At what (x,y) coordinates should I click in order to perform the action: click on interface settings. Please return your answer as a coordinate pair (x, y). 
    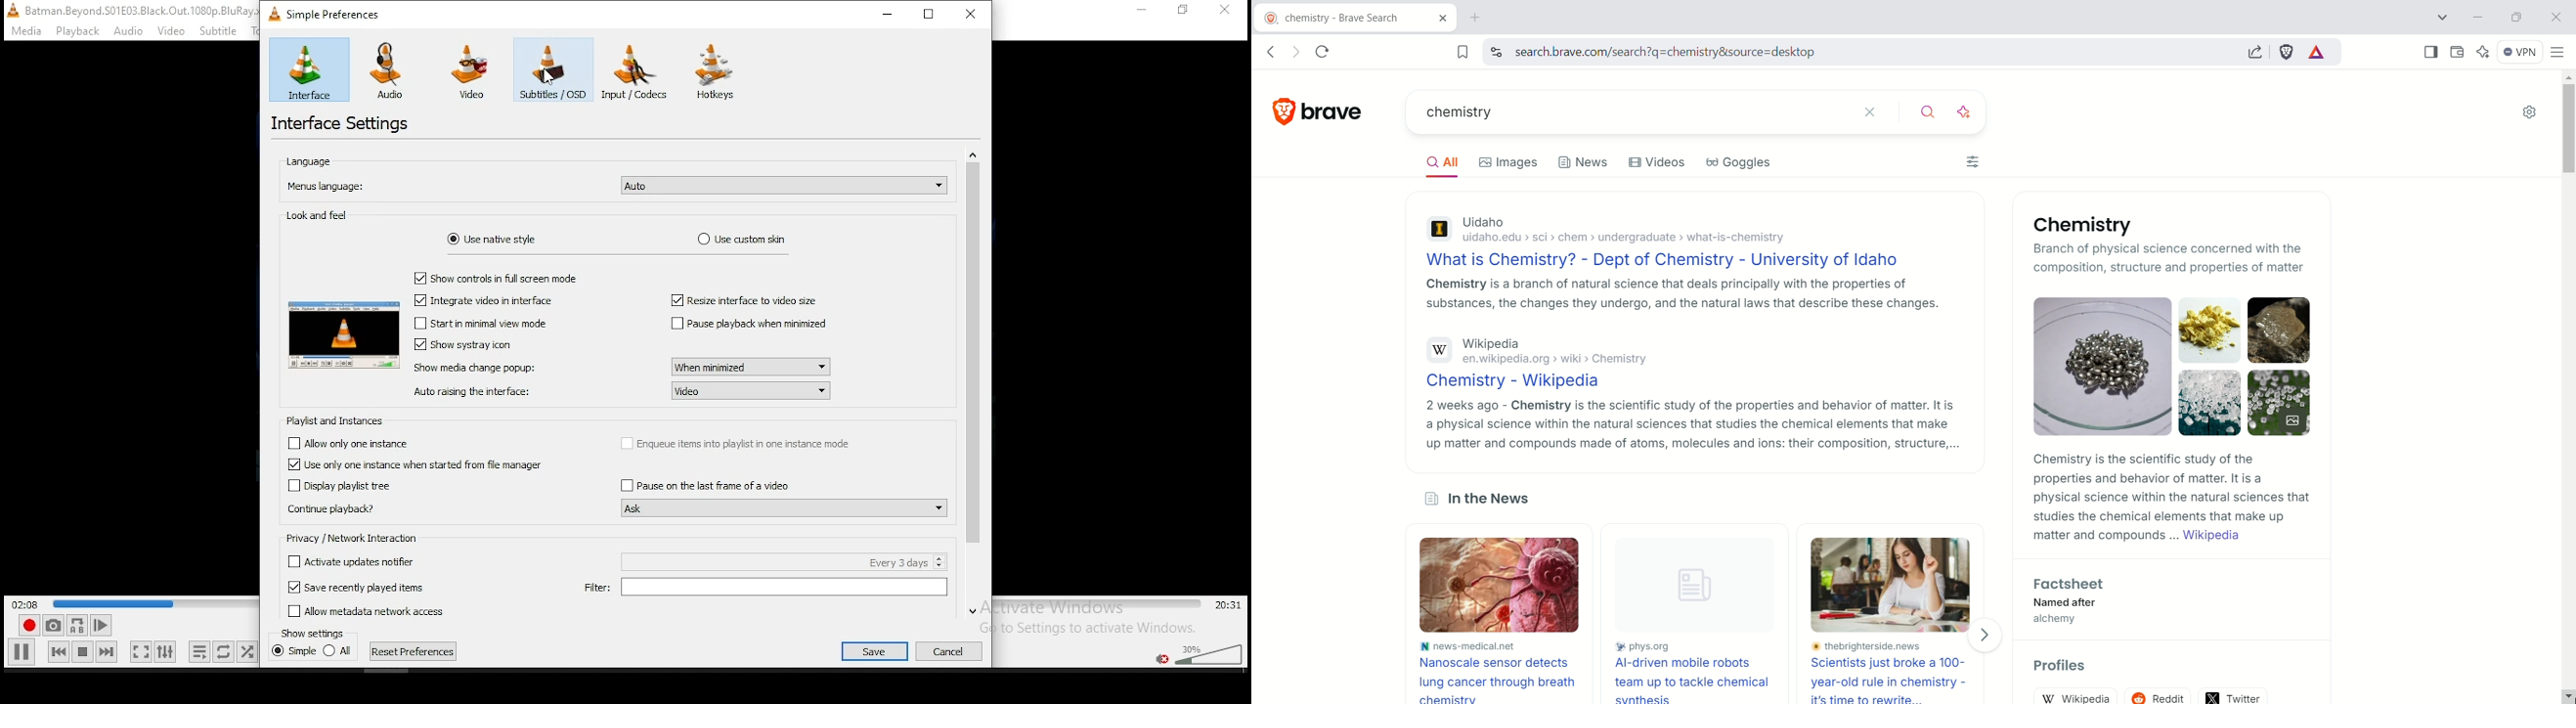
    Looking at the image, I should click on (342, 124).